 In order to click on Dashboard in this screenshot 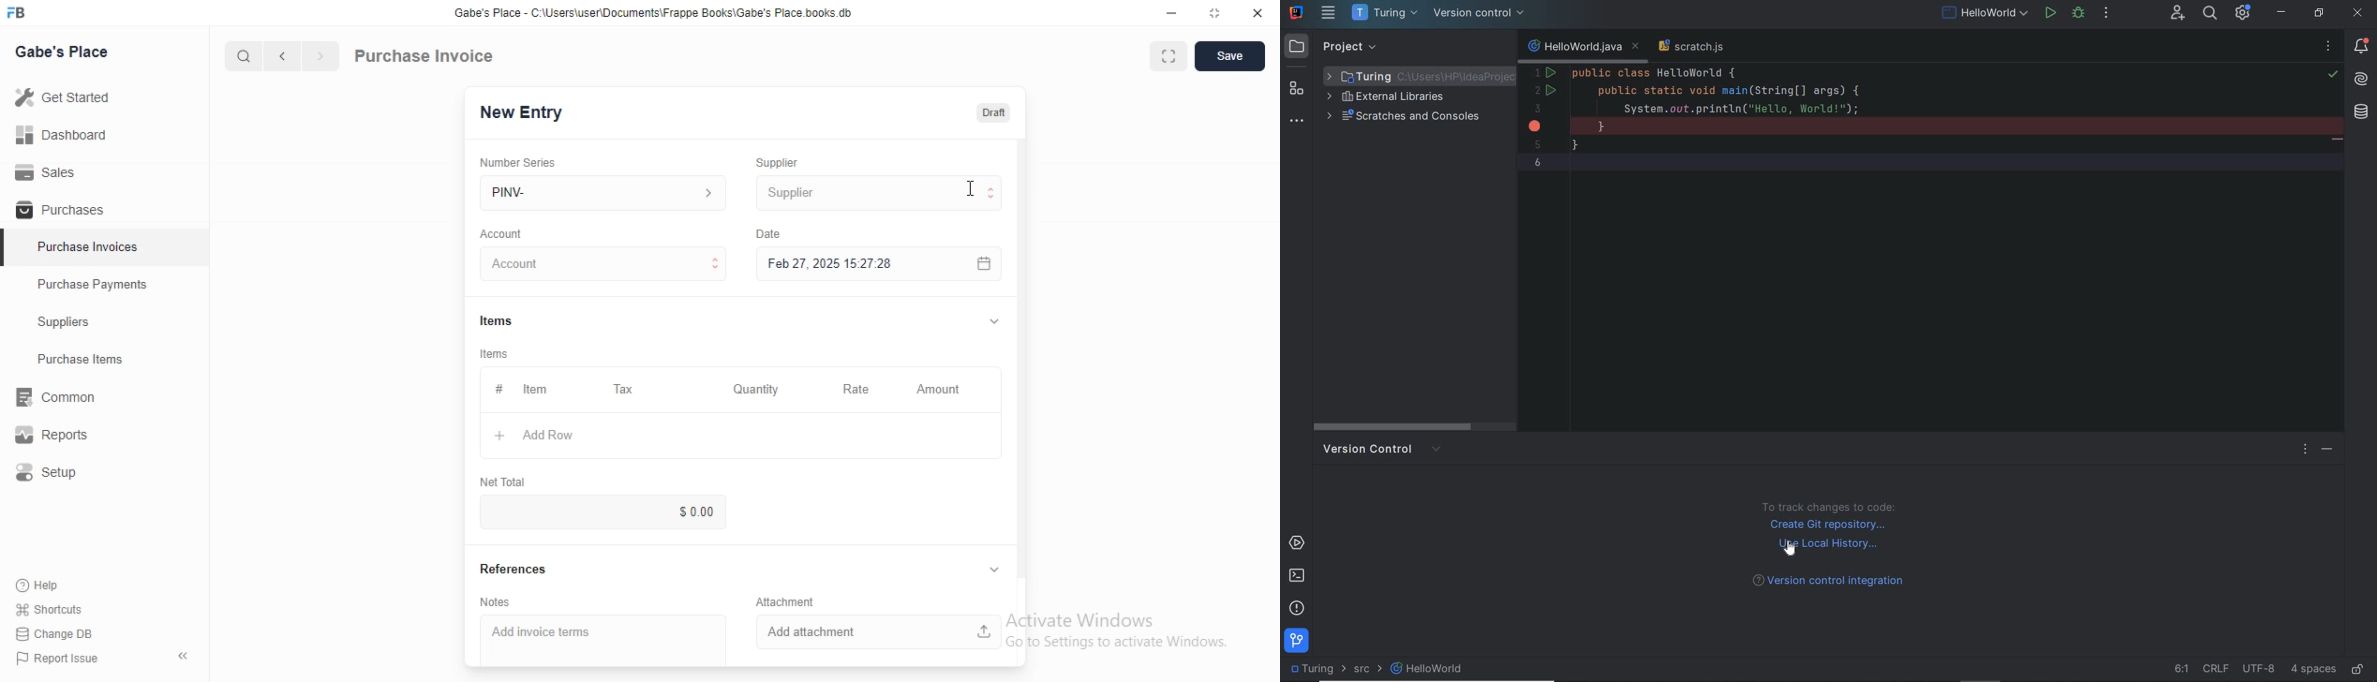, I will do `click(104, 134)`.